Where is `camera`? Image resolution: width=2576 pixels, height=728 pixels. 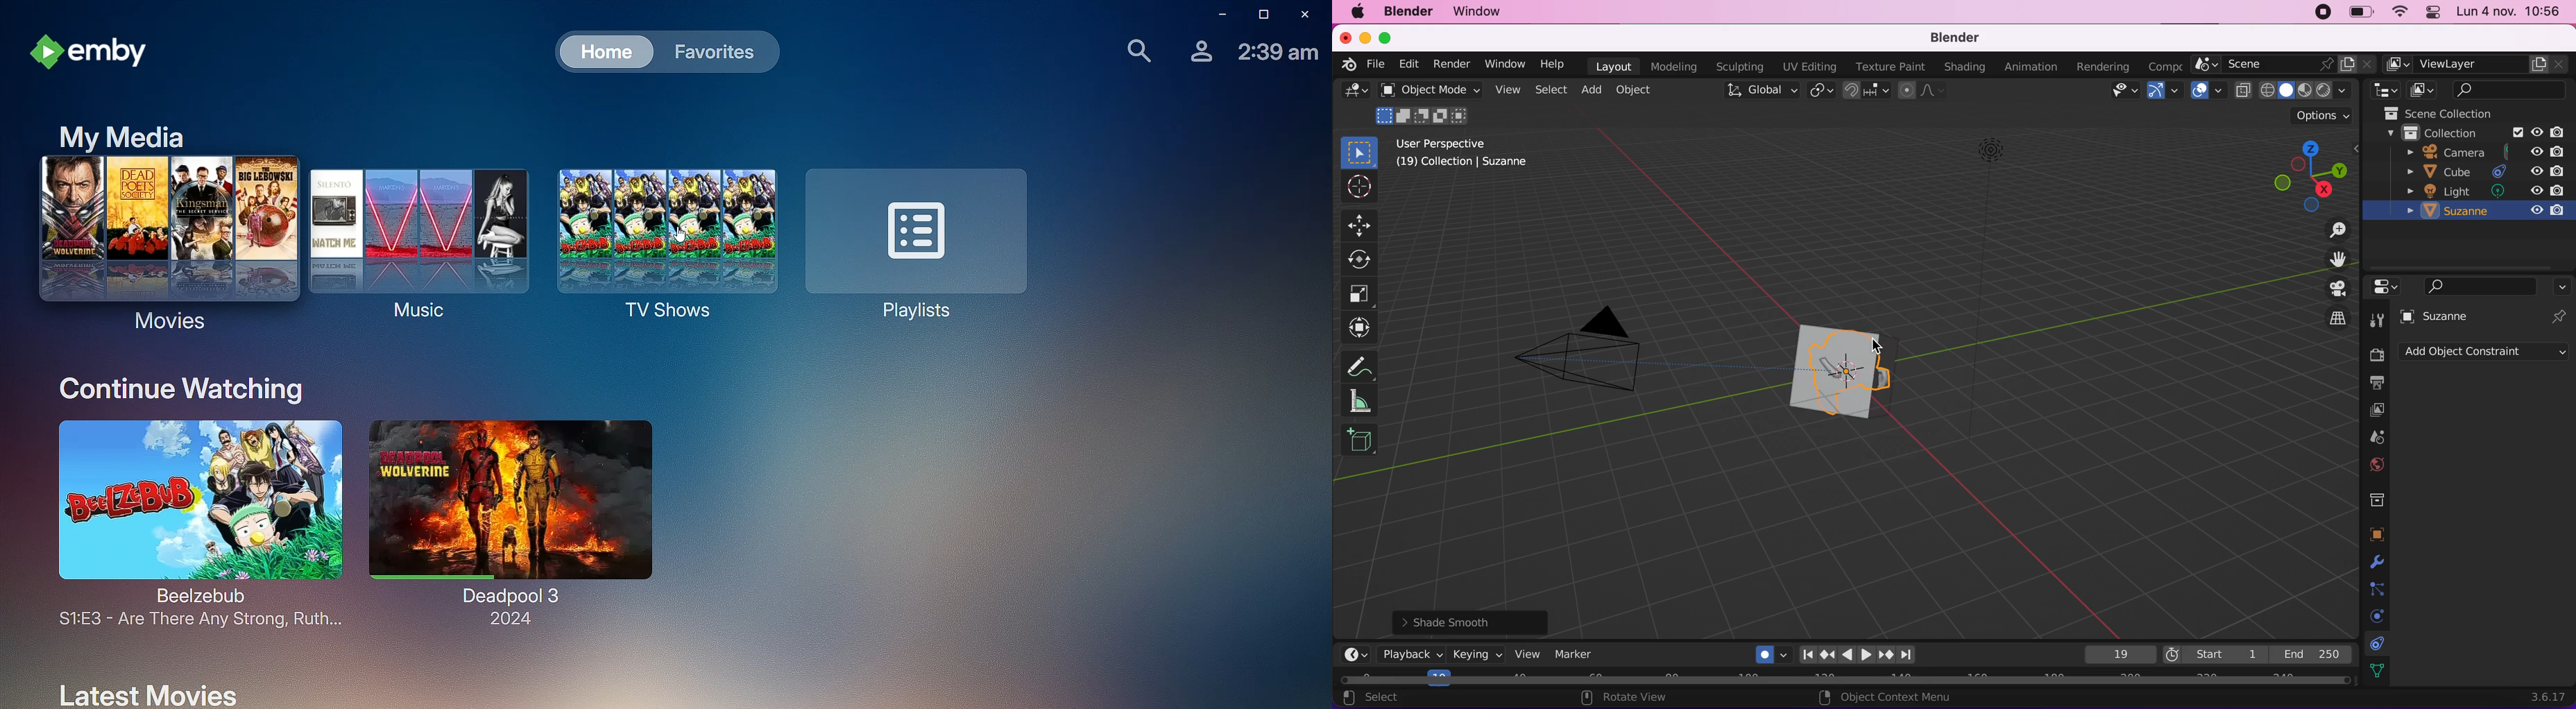 camera is located at coordinates (1584, 362).